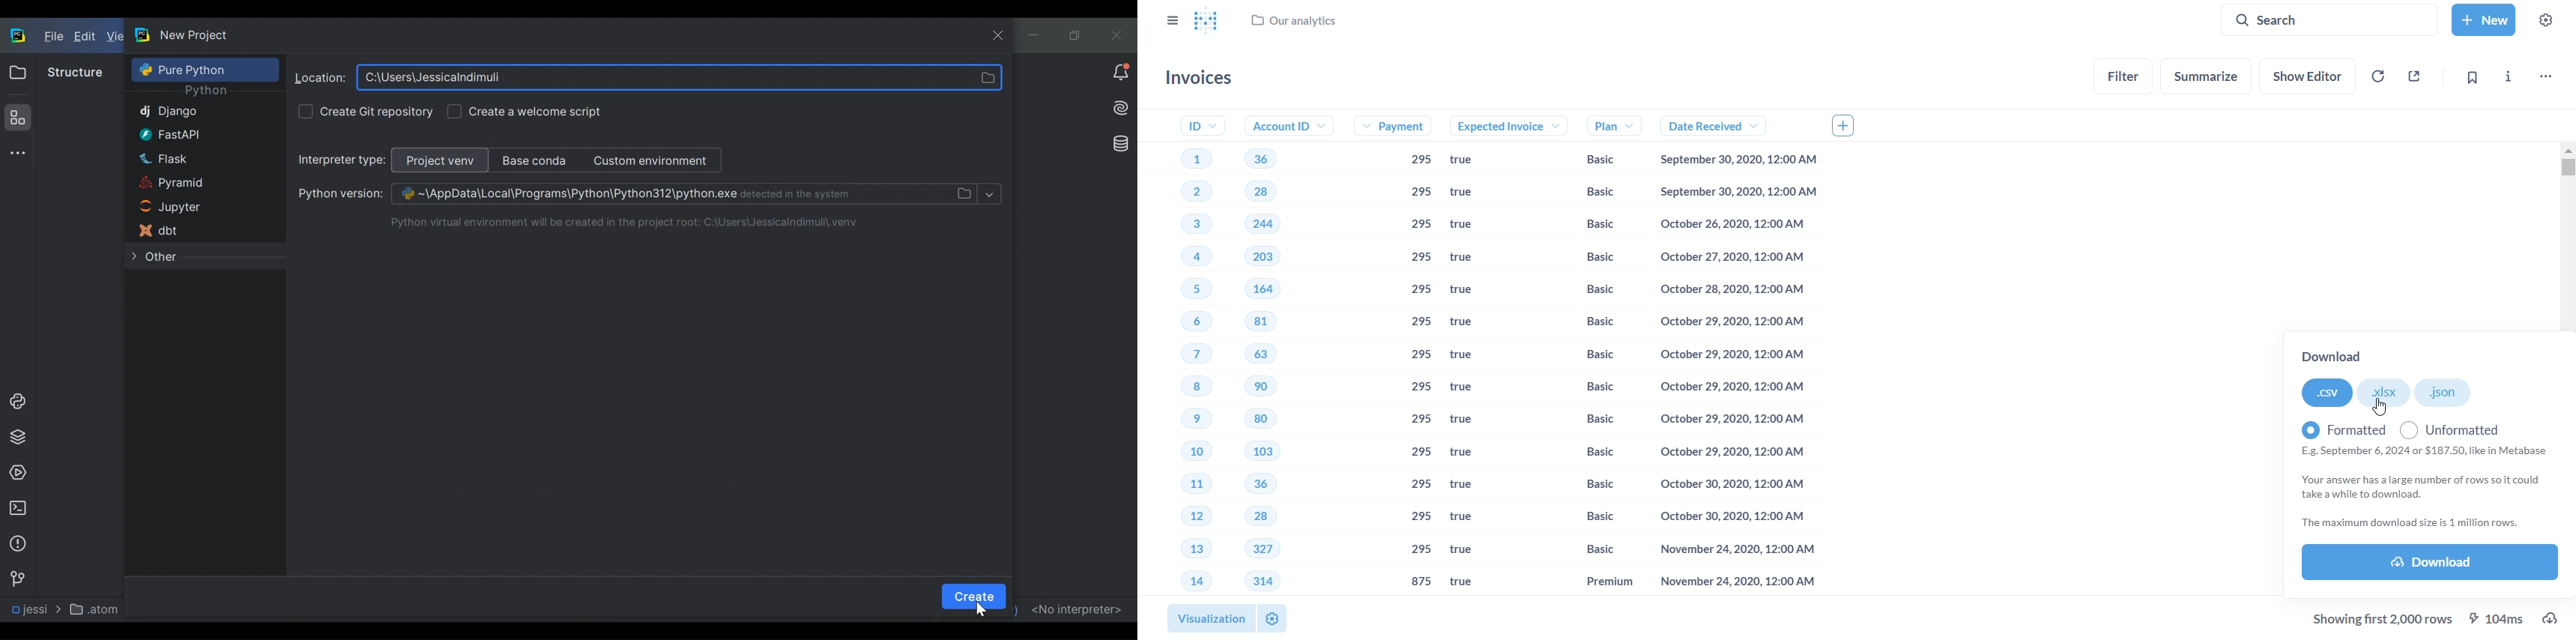 This screenshot has width=2576, height=644. I want to click on minimize, so click(1034, 35).